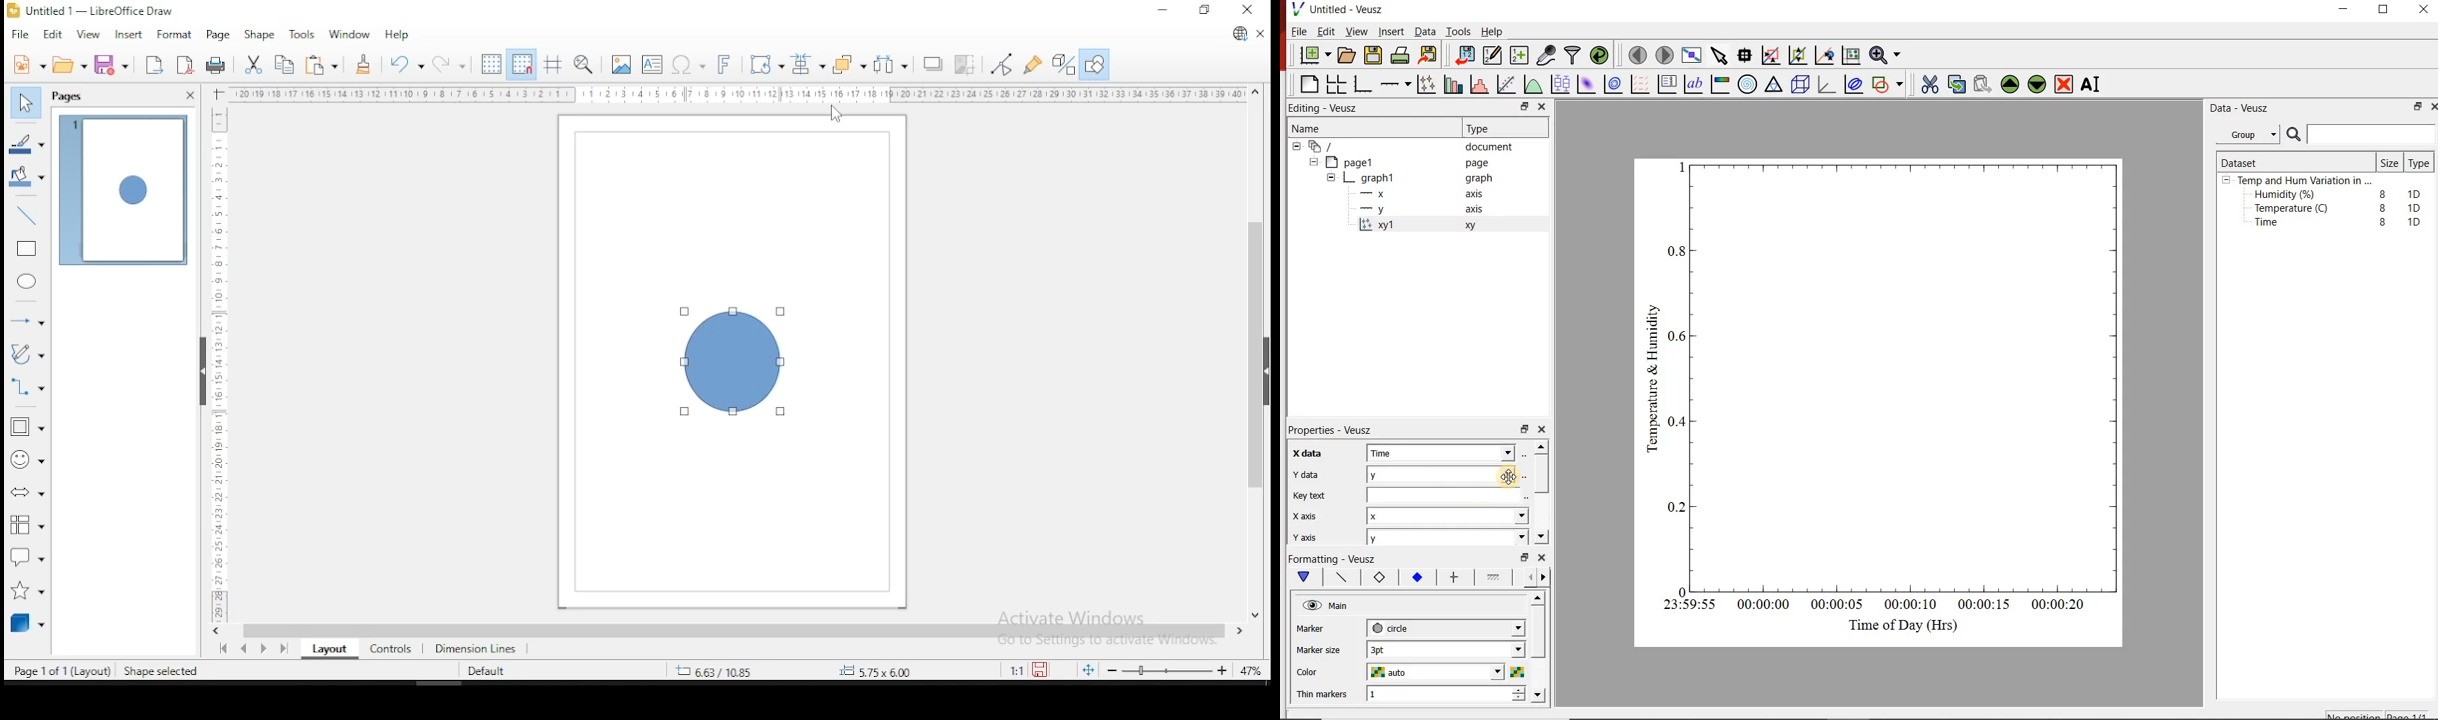 Image resolution: width=2464 pixels, height=728 pixels. I want to click on Fit a function to data, so click(1507, 83).